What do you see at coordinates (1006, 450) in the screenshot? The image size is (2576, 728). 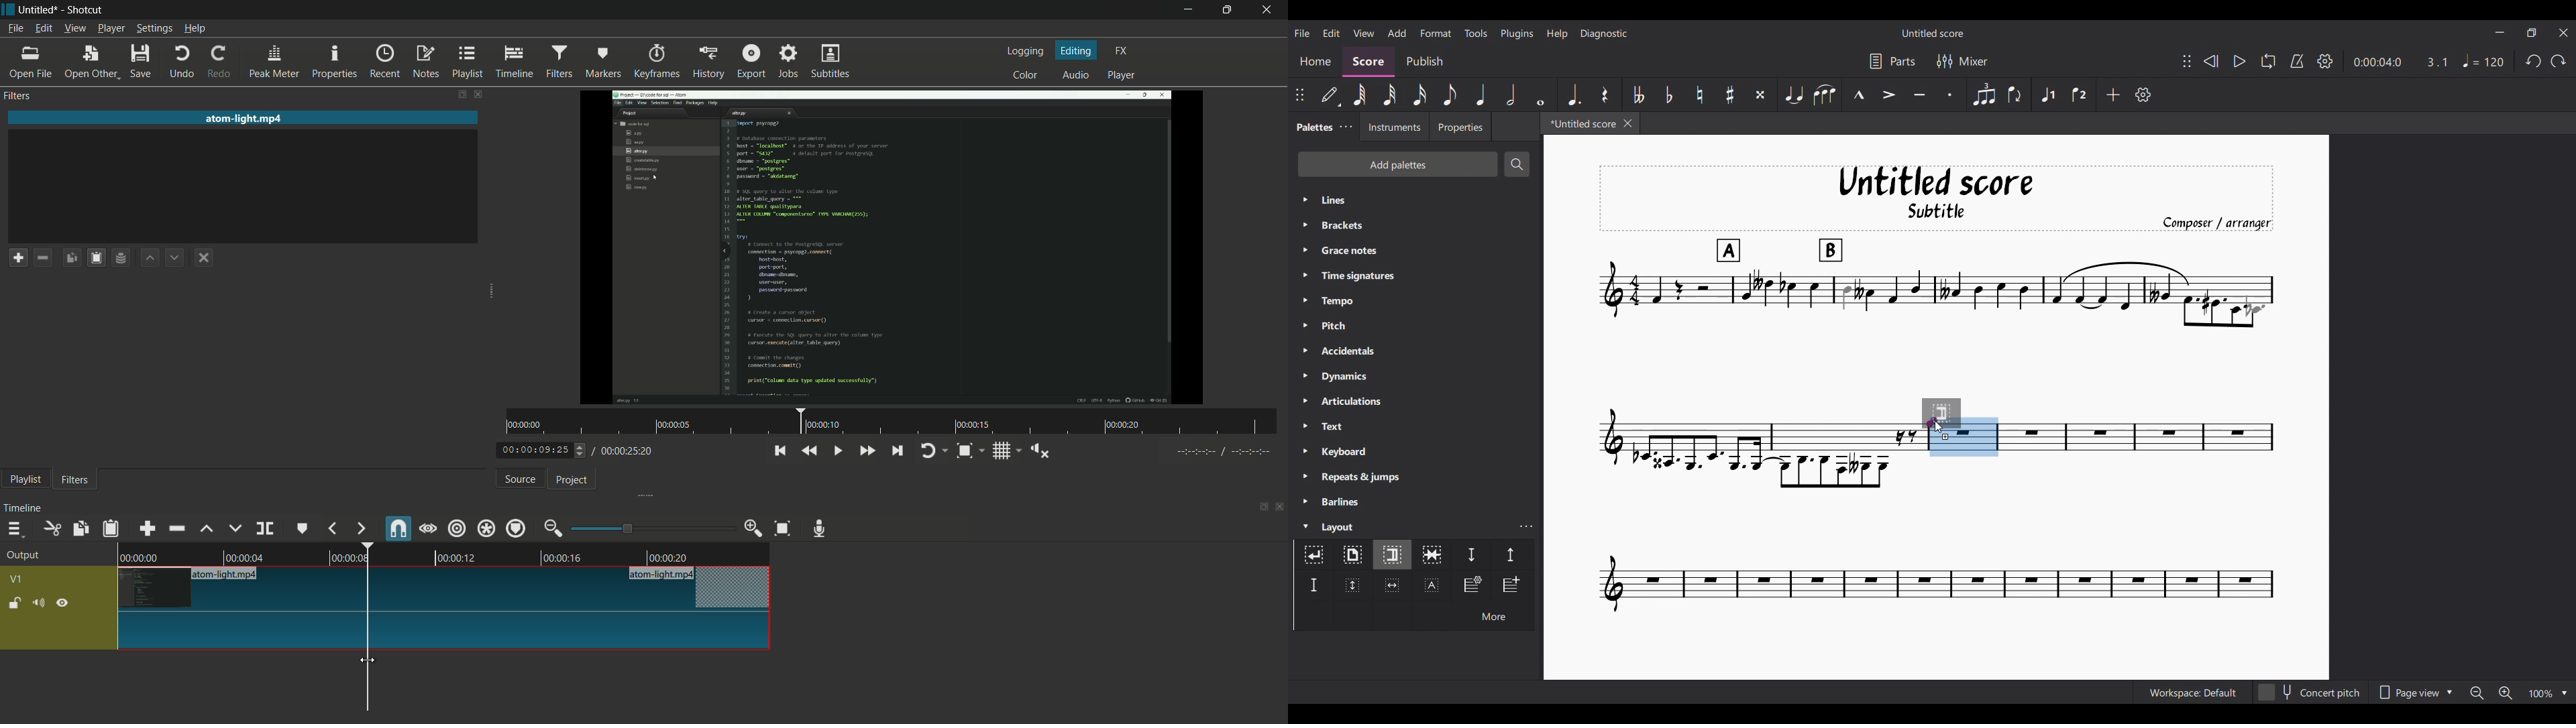 I see `toggle grid` at bounding box center [1006, 450].